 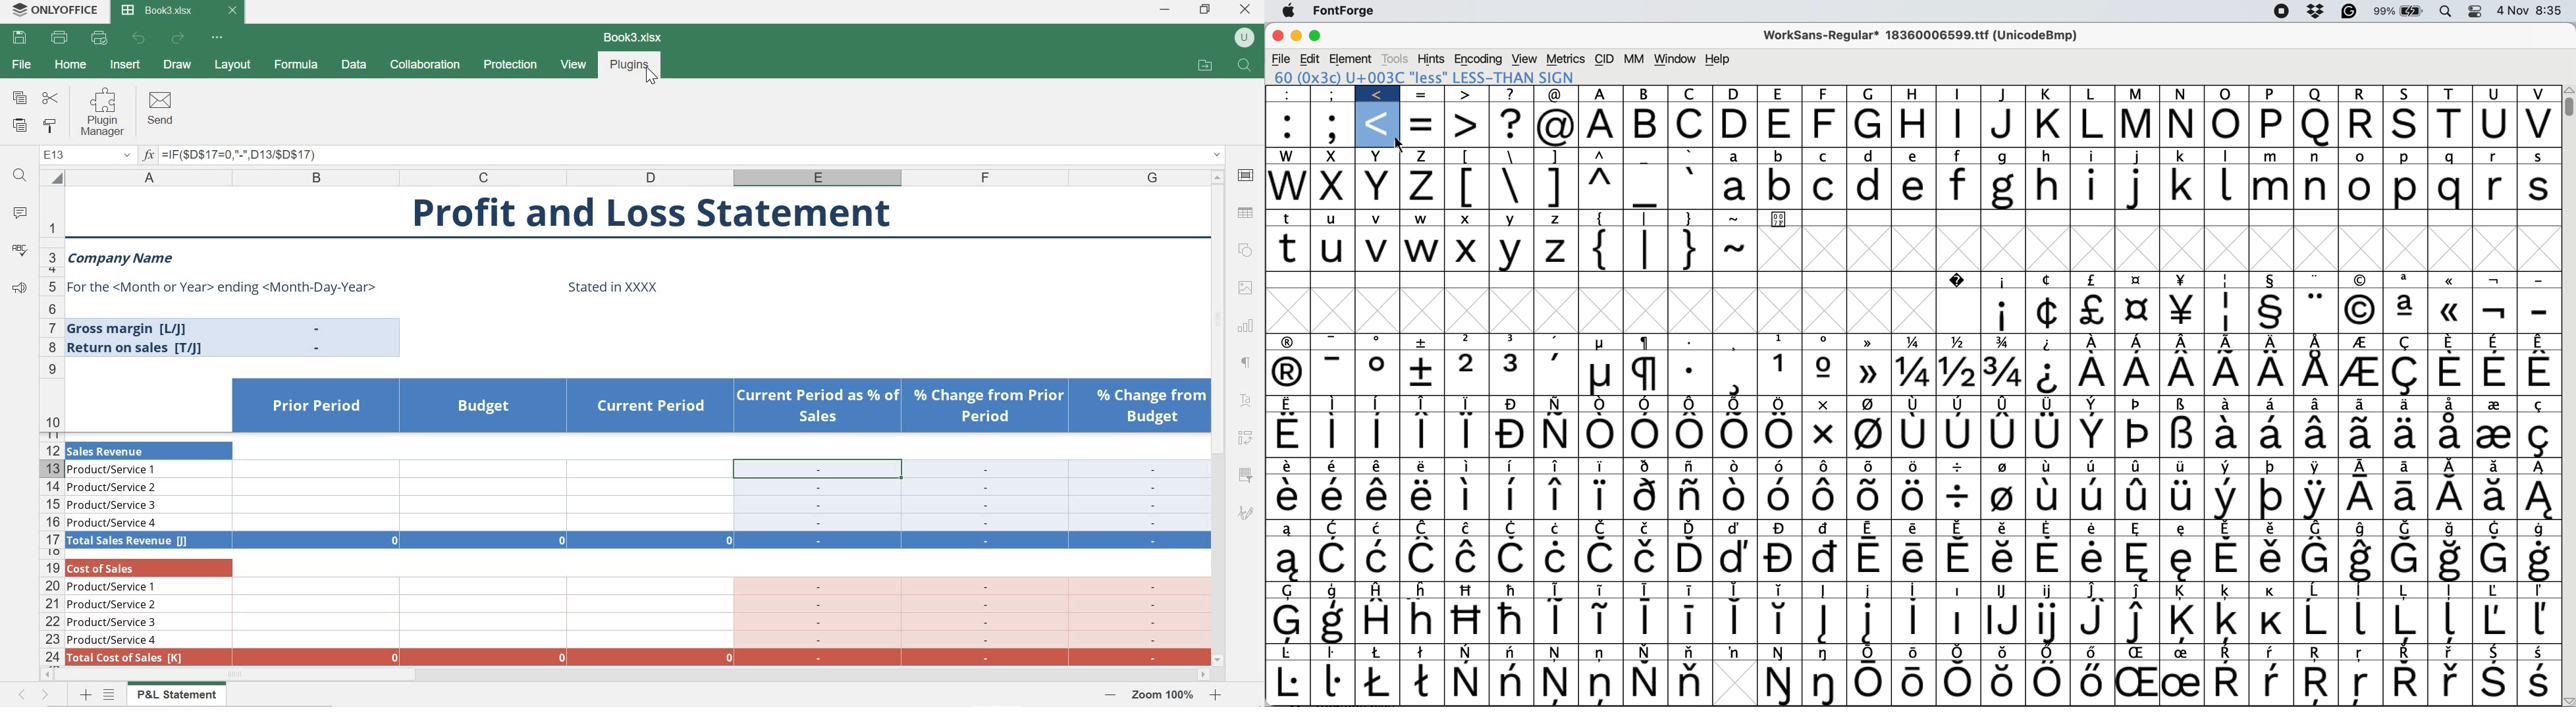 I want to click on Symbol, so click(x=2181, y=591).